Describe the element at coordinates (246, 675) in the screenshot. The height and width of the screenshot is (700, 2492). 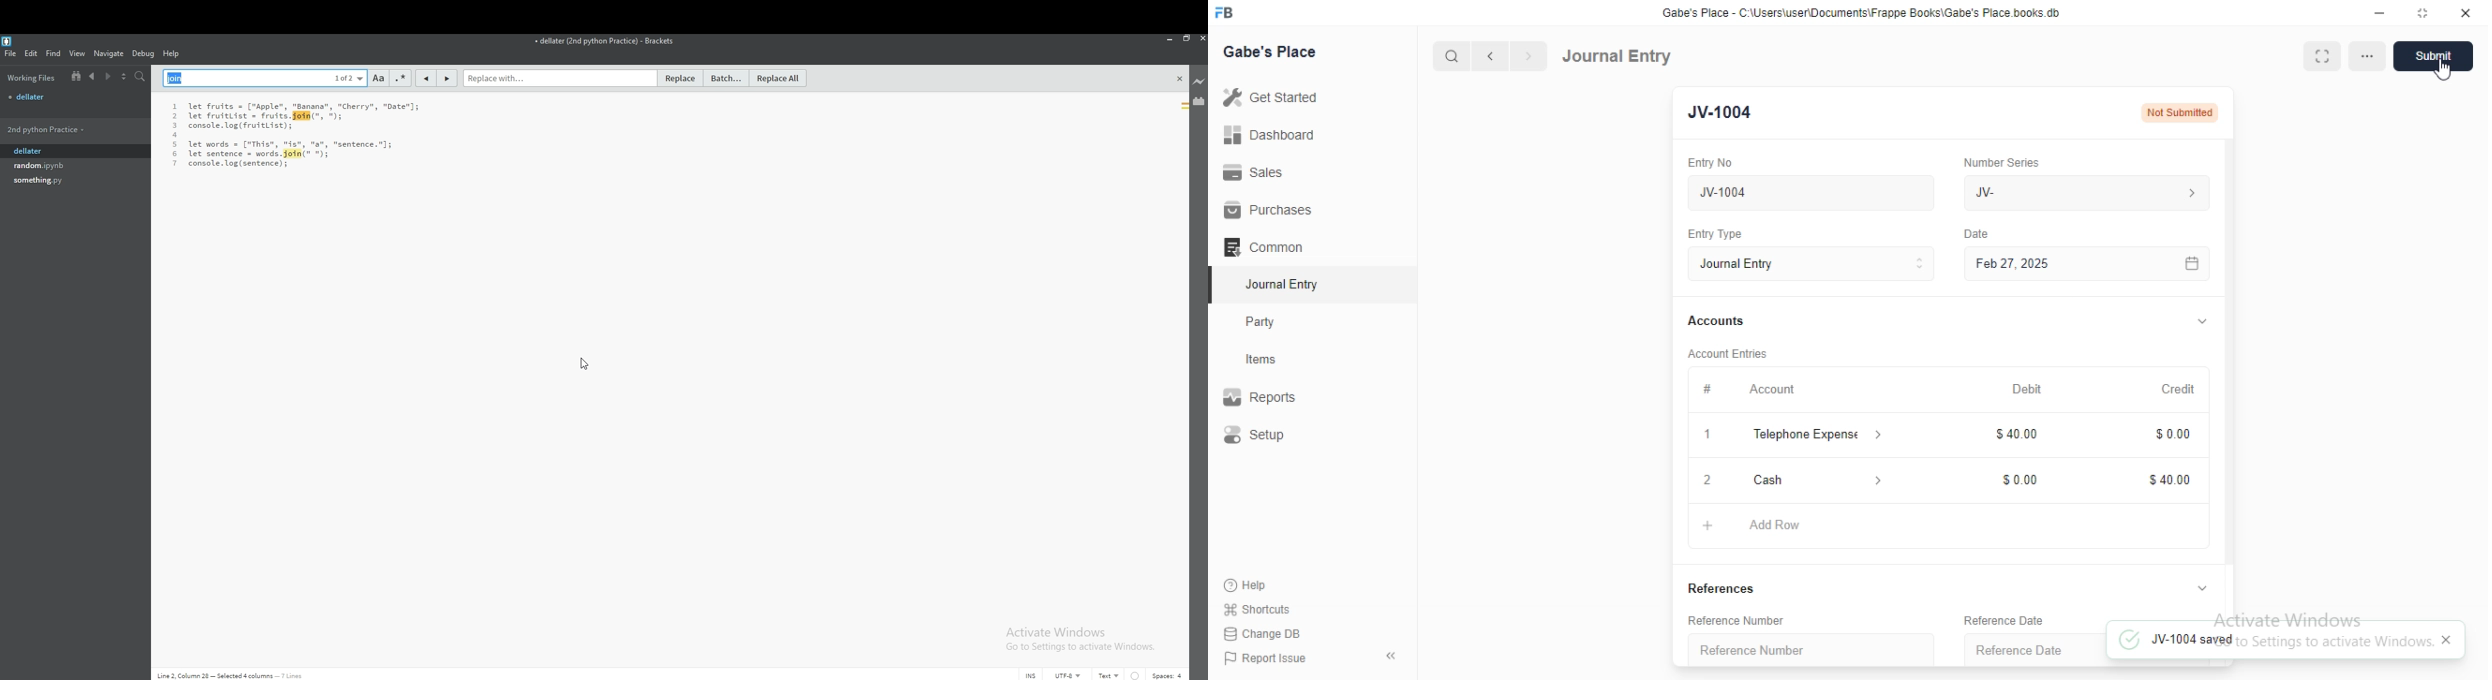
I see `Line 2, Column 28 - Selected 4 columns - 7 lines` at that location.